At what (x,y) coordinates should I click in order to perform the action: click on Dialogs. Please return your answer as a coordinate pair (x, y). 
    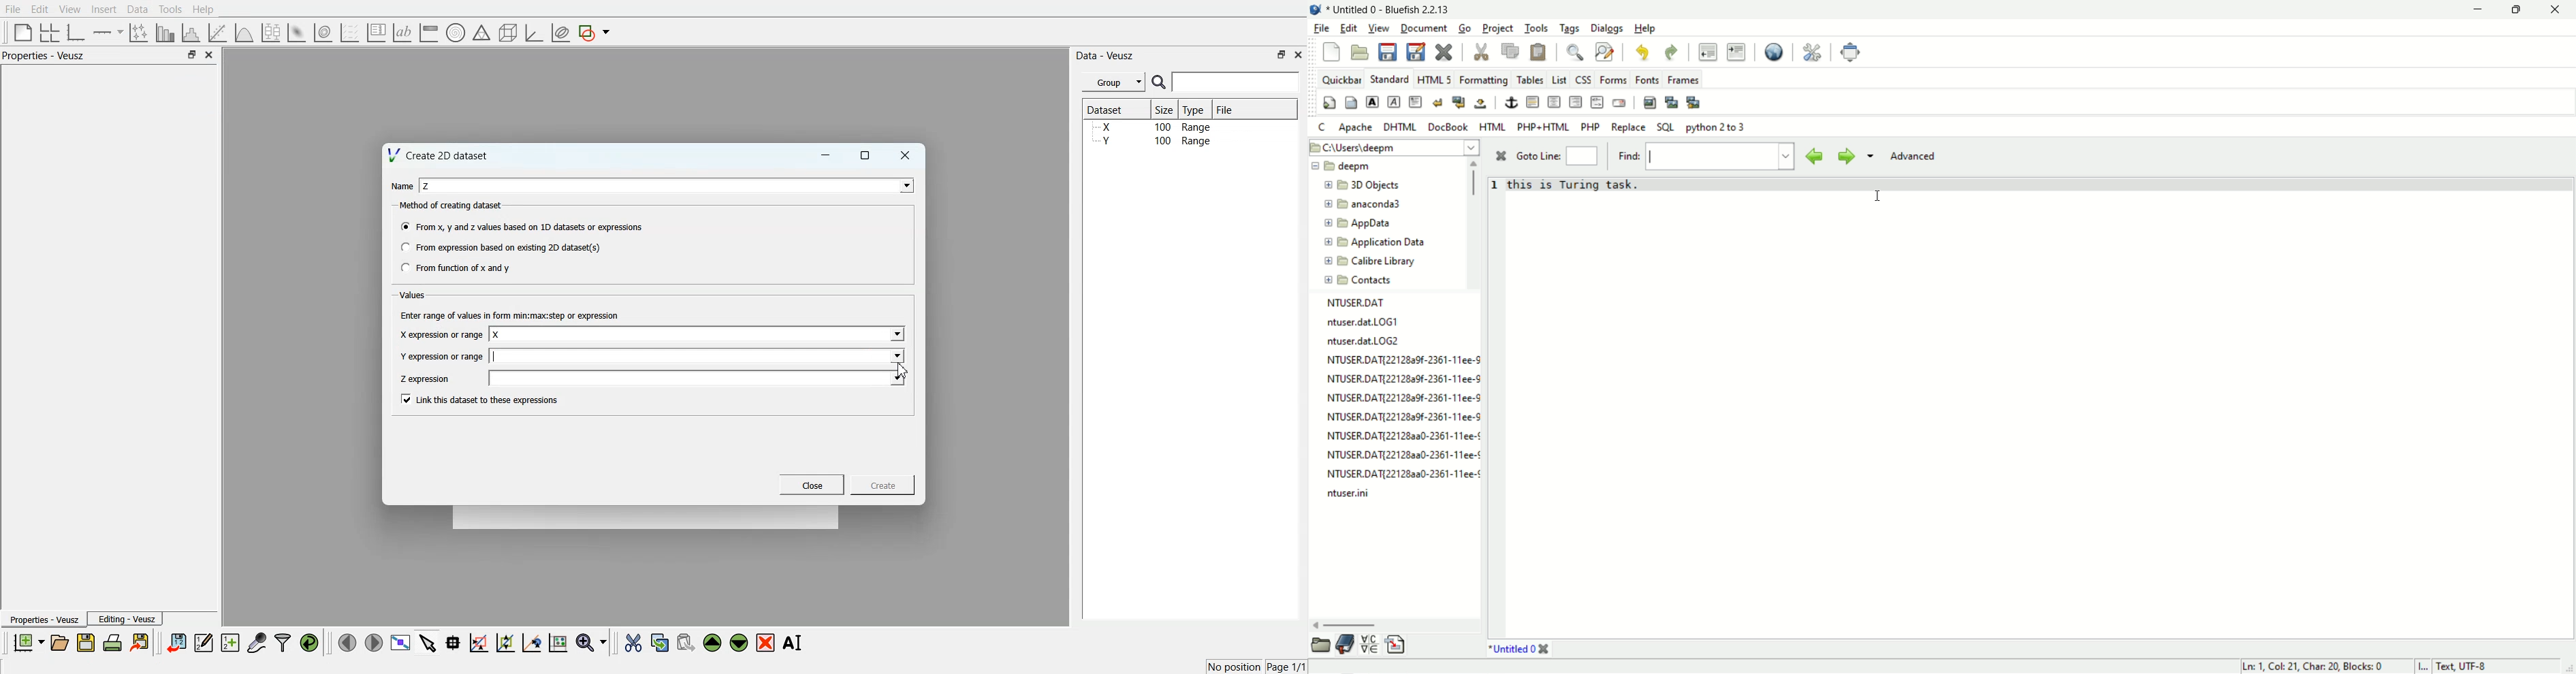
    Looking at the image, I should click on (1607, 28).